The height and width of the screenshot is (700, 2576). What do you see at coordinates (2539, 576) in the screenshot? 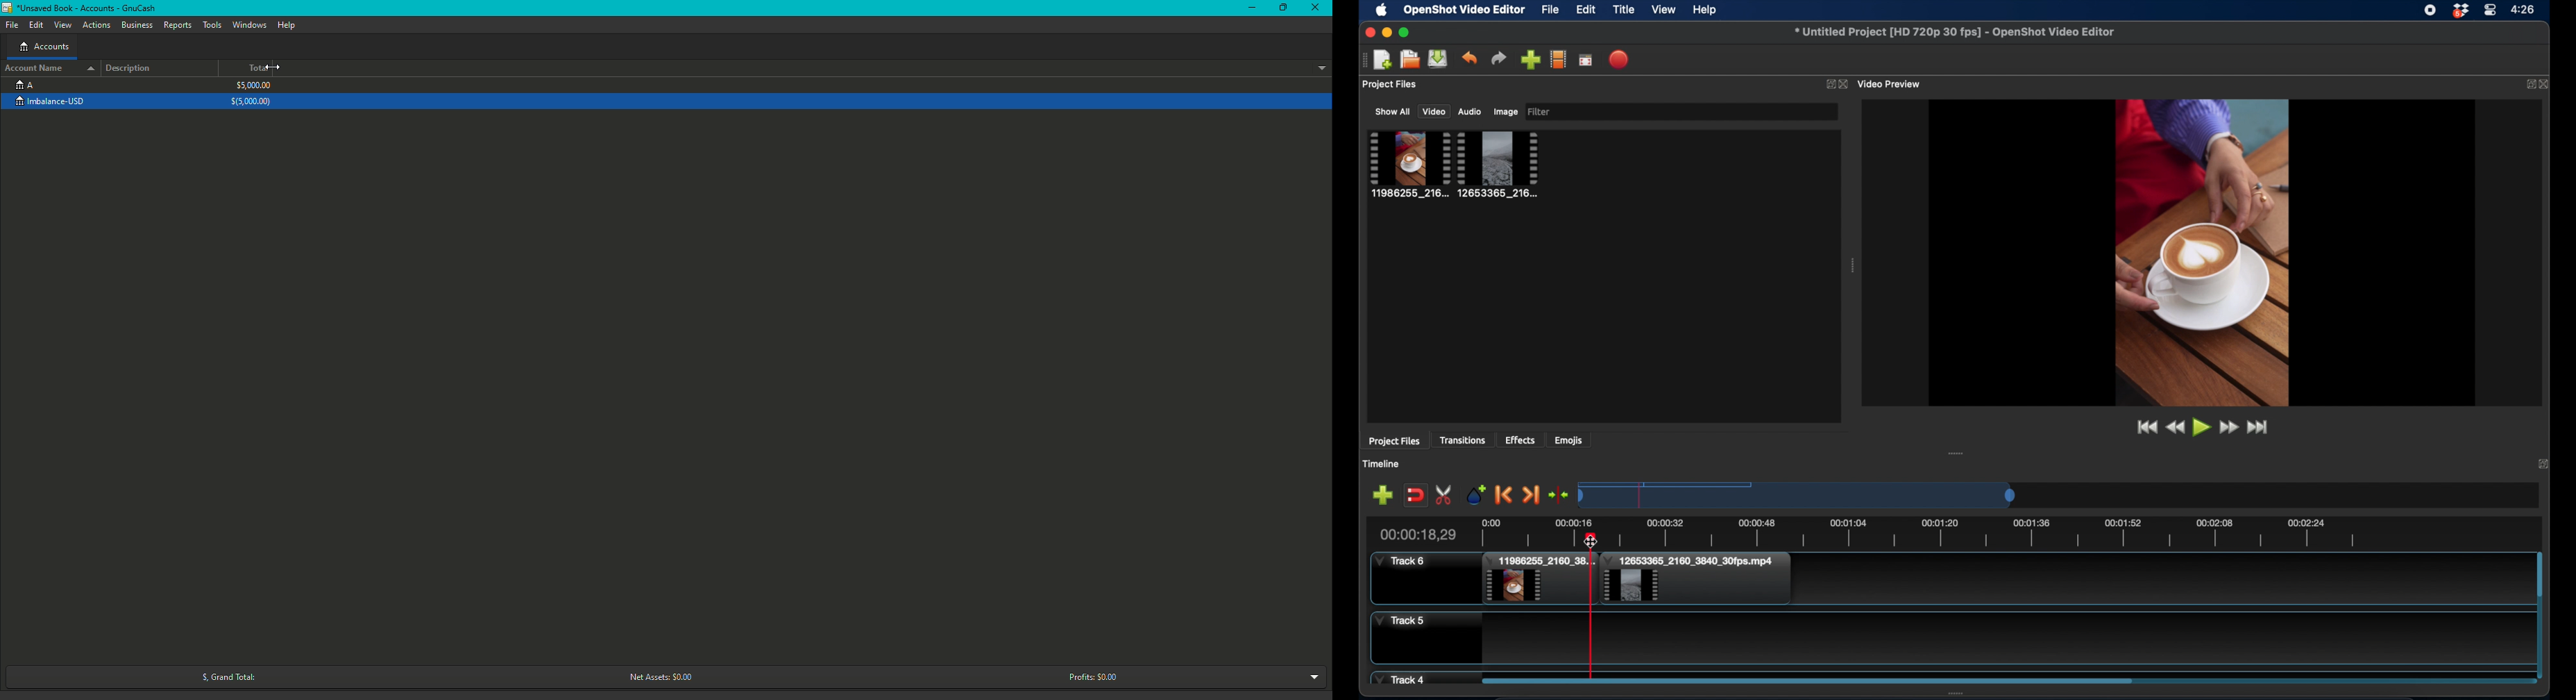
I see `scroll bar` at bounding box center [2539, 576].